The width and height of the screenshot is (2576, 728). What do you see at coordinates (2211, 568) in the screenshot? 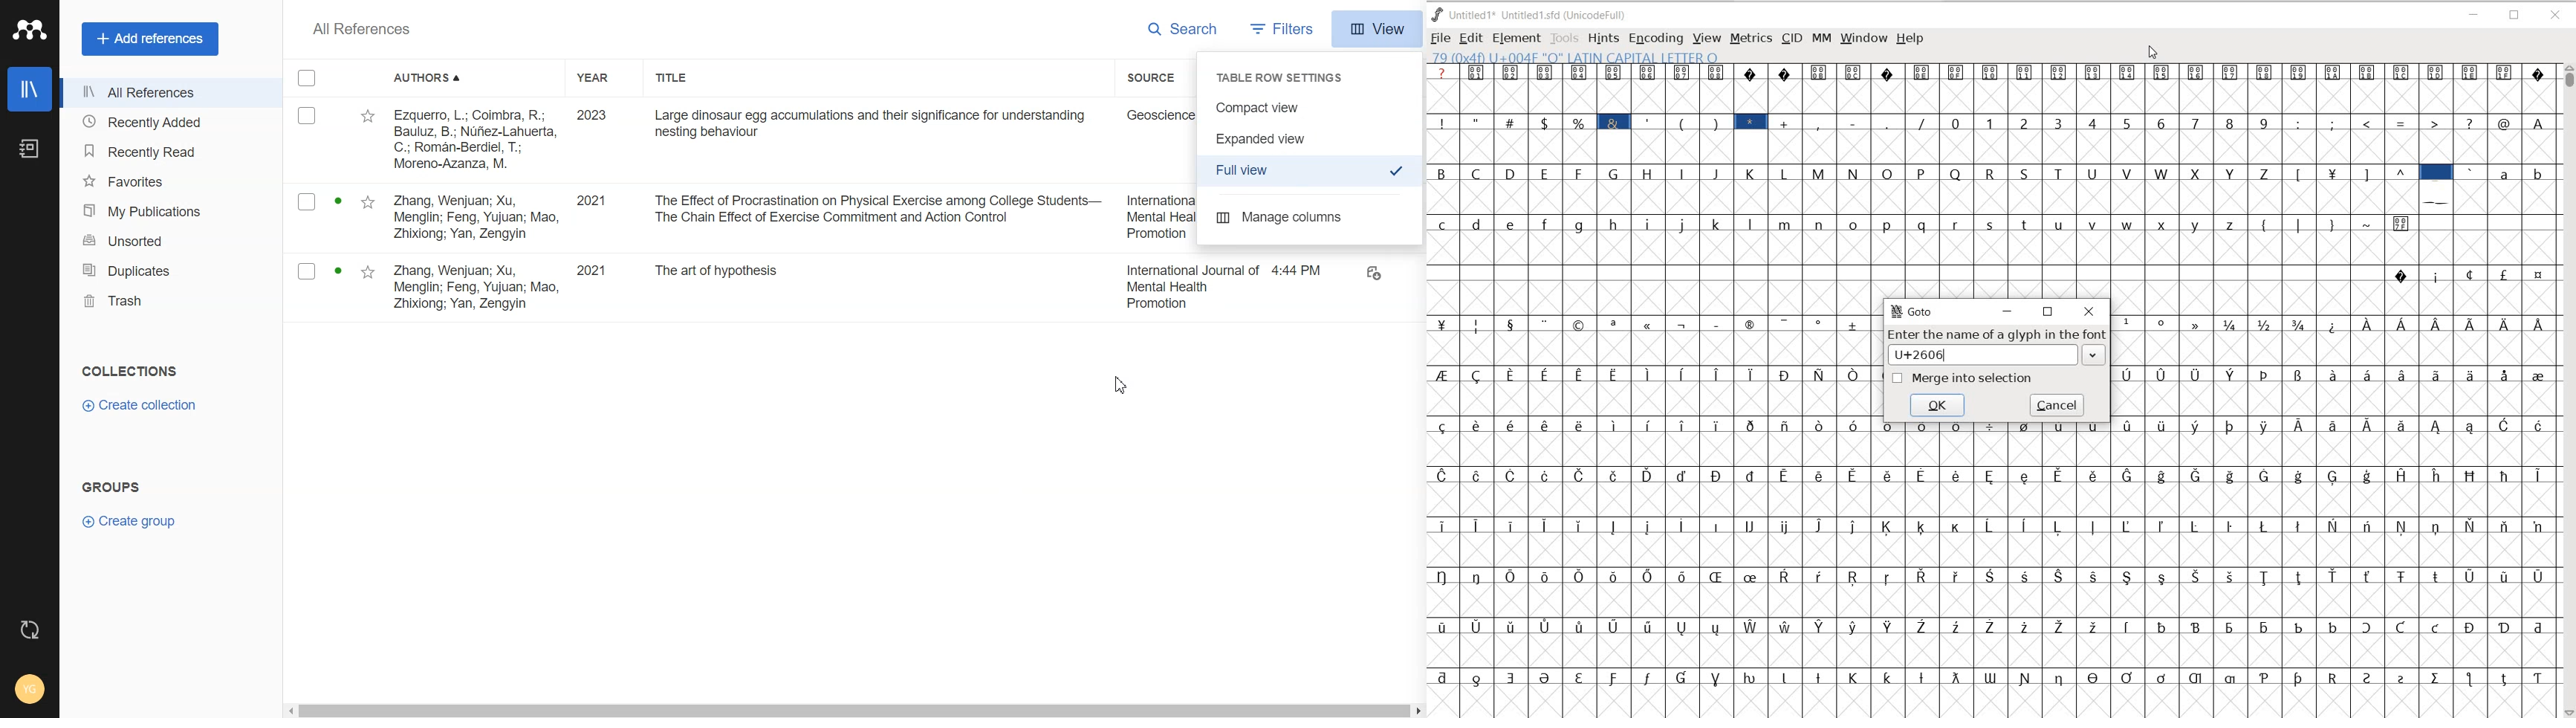
I see `GLYPHY CHARACTERS & NUMBERS` at bounding box center [2211, 568].